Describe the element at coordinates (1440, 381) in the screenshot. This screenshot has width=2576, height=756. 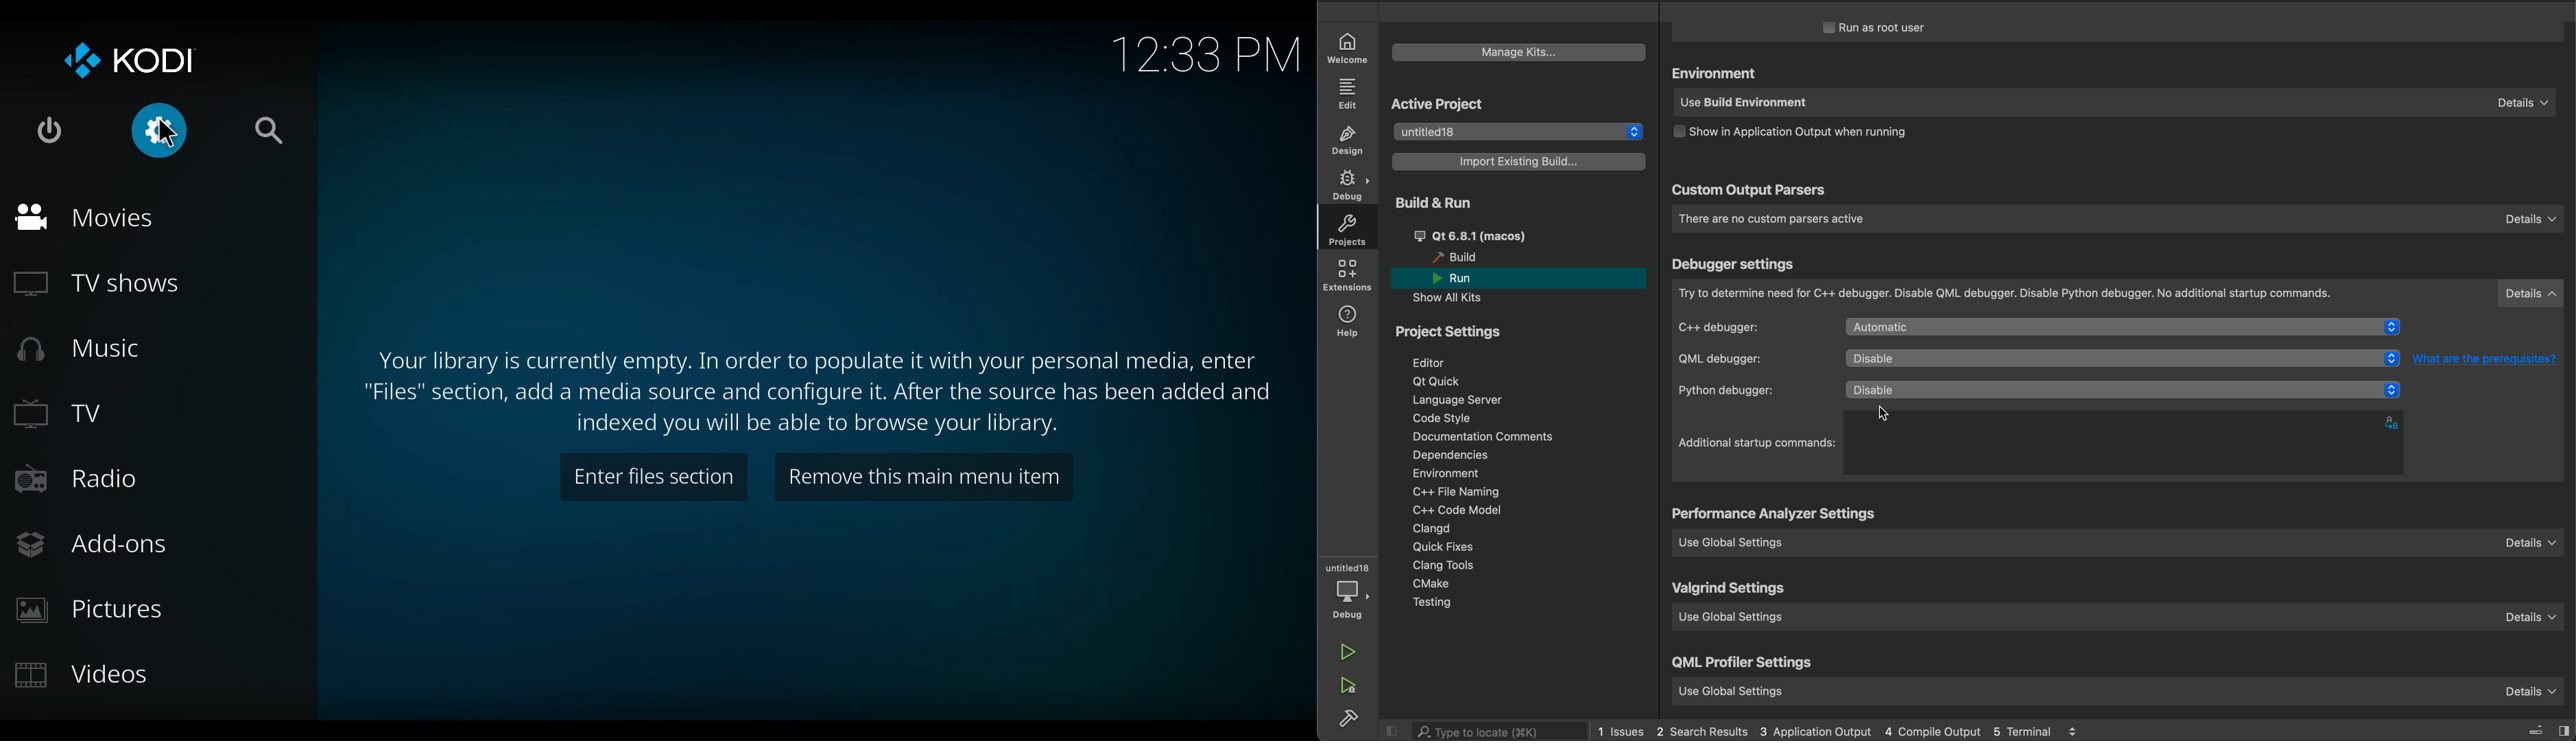
I see `qt ` at that location.